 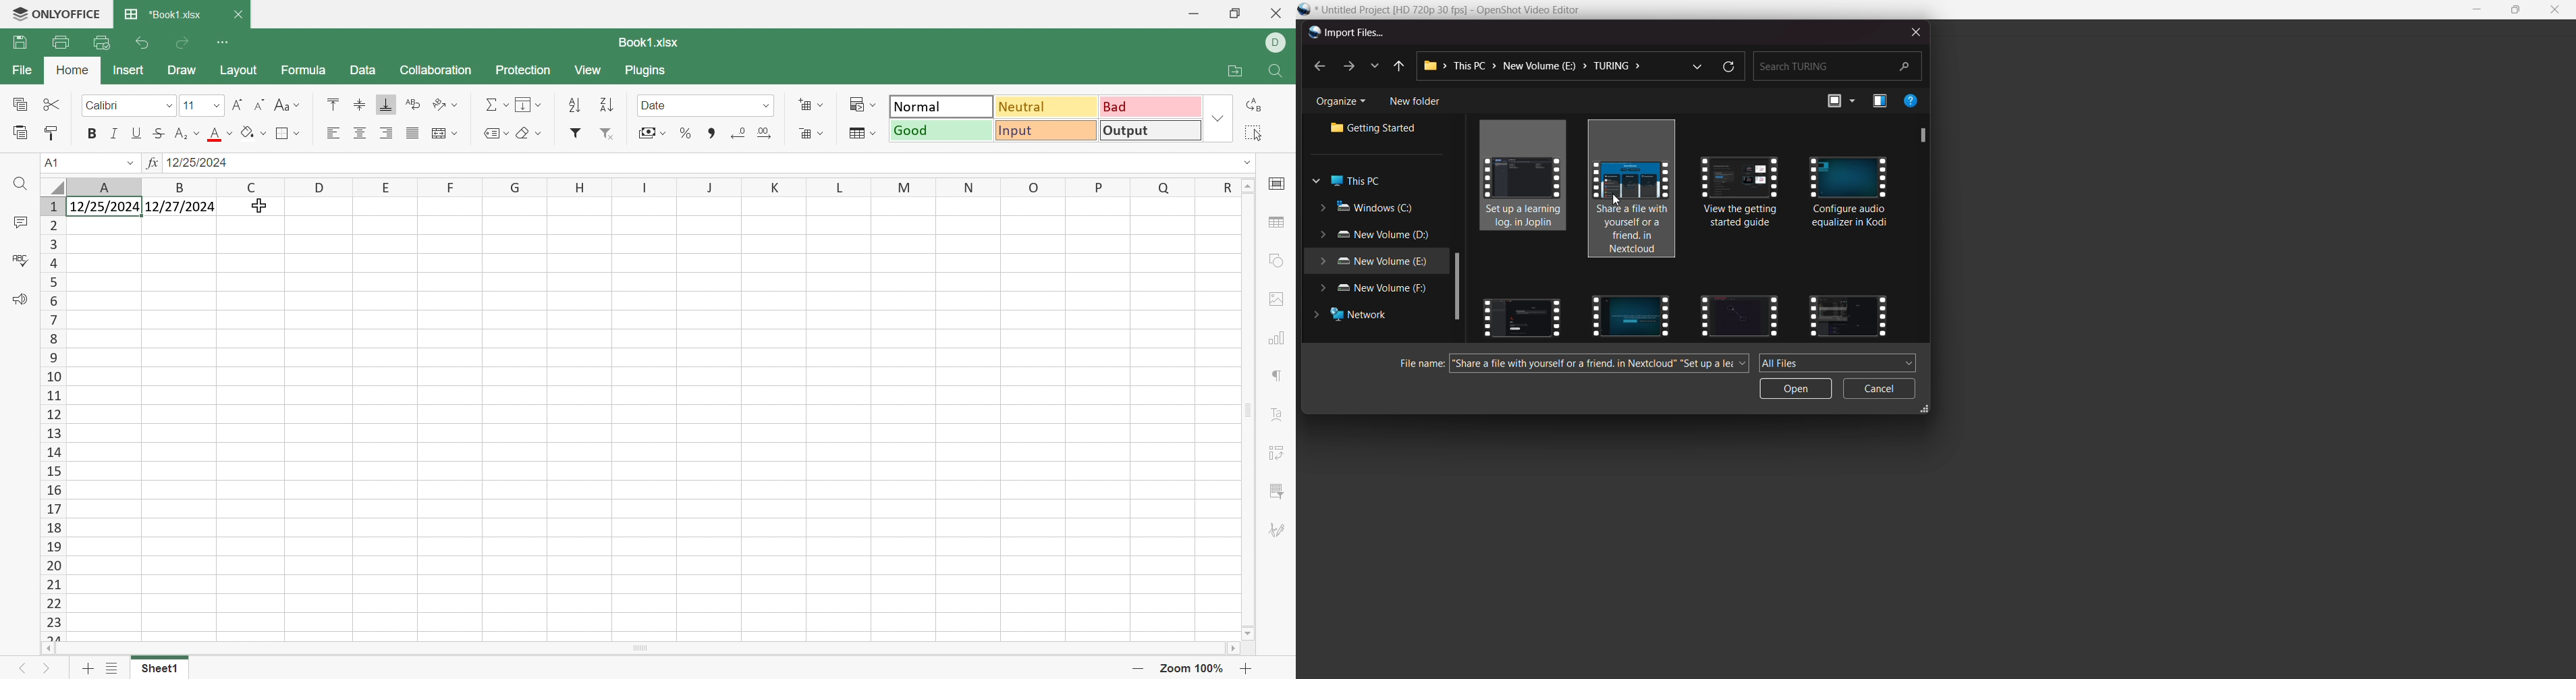 I want to click on Align Top, so click(x=334, y=103).